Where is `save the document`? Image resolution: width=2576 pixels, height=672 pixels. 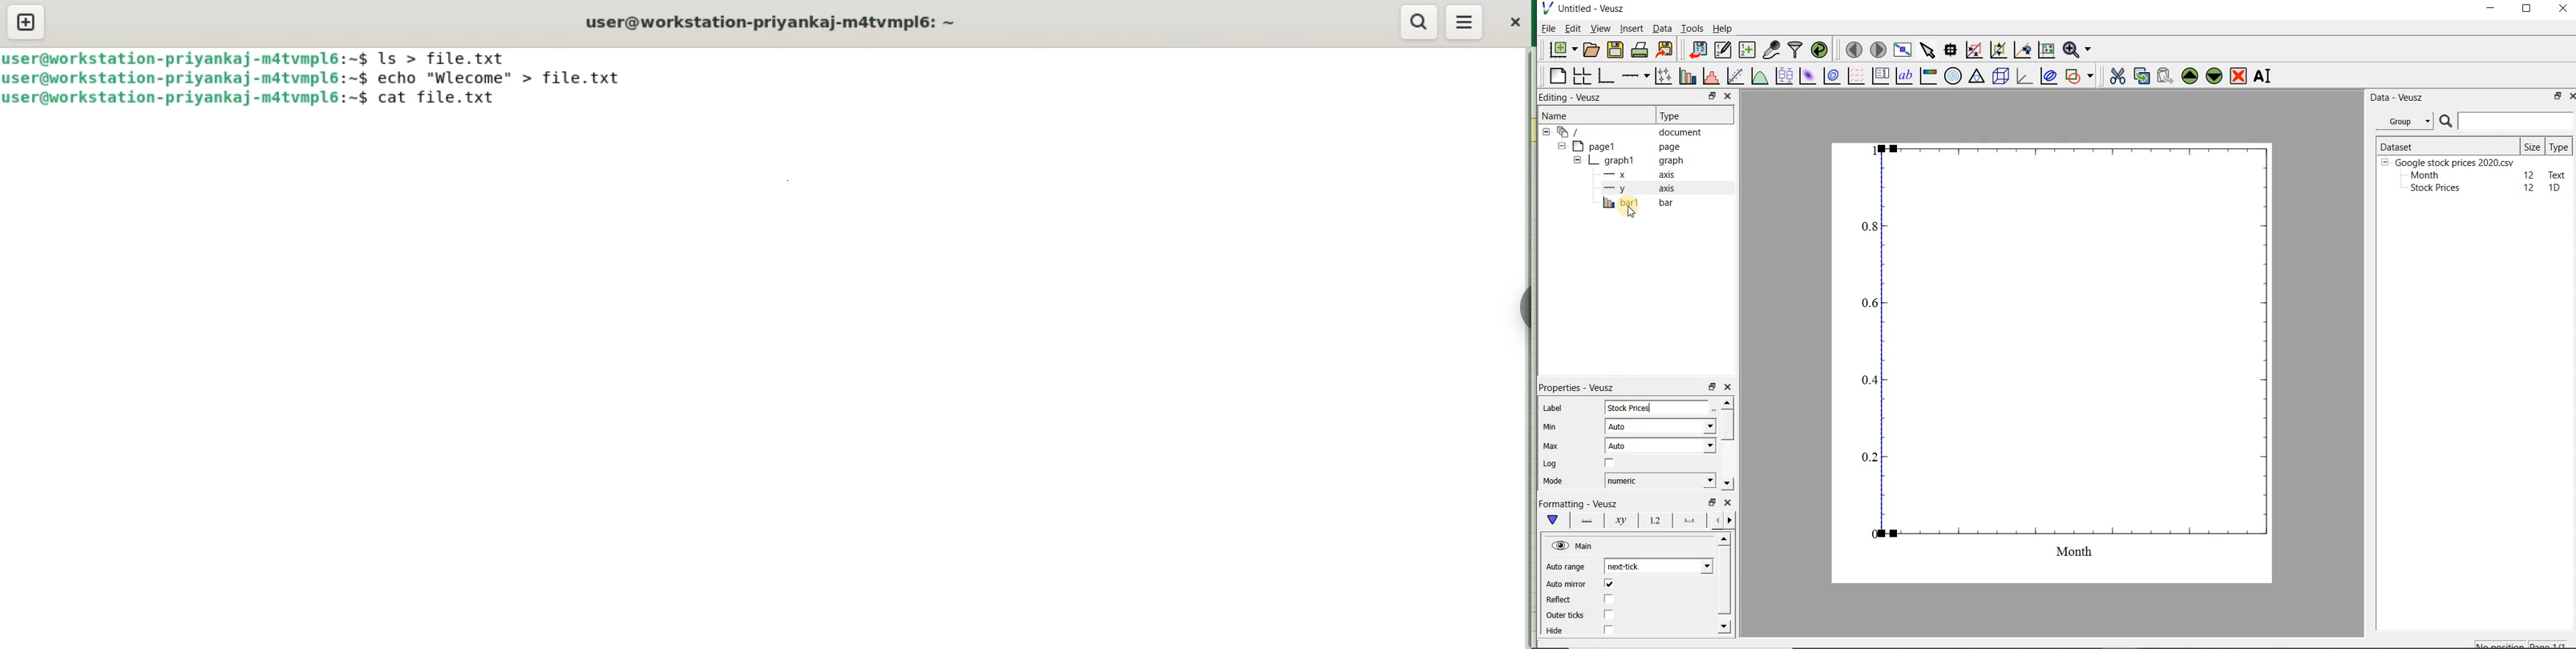
save the document is located at coordinates (1615, 50).